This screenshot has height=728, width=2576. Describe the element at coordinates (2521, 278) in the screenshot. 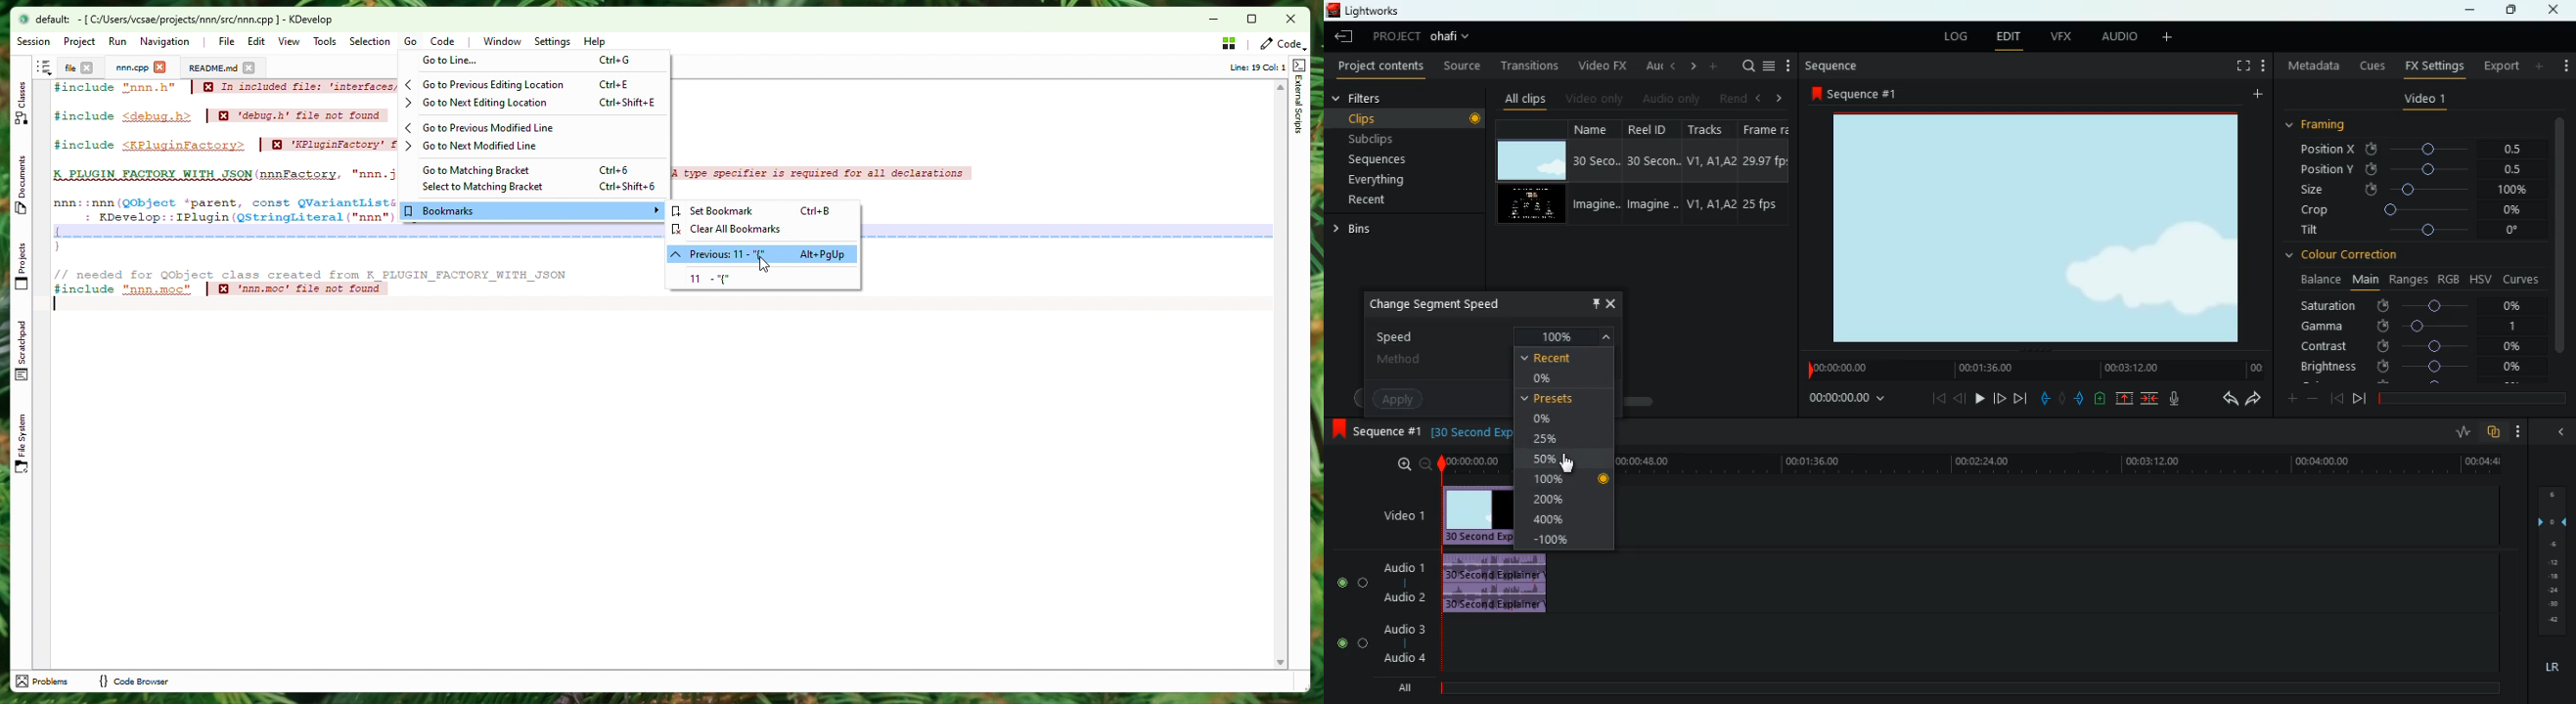

I see `curves` at that location.